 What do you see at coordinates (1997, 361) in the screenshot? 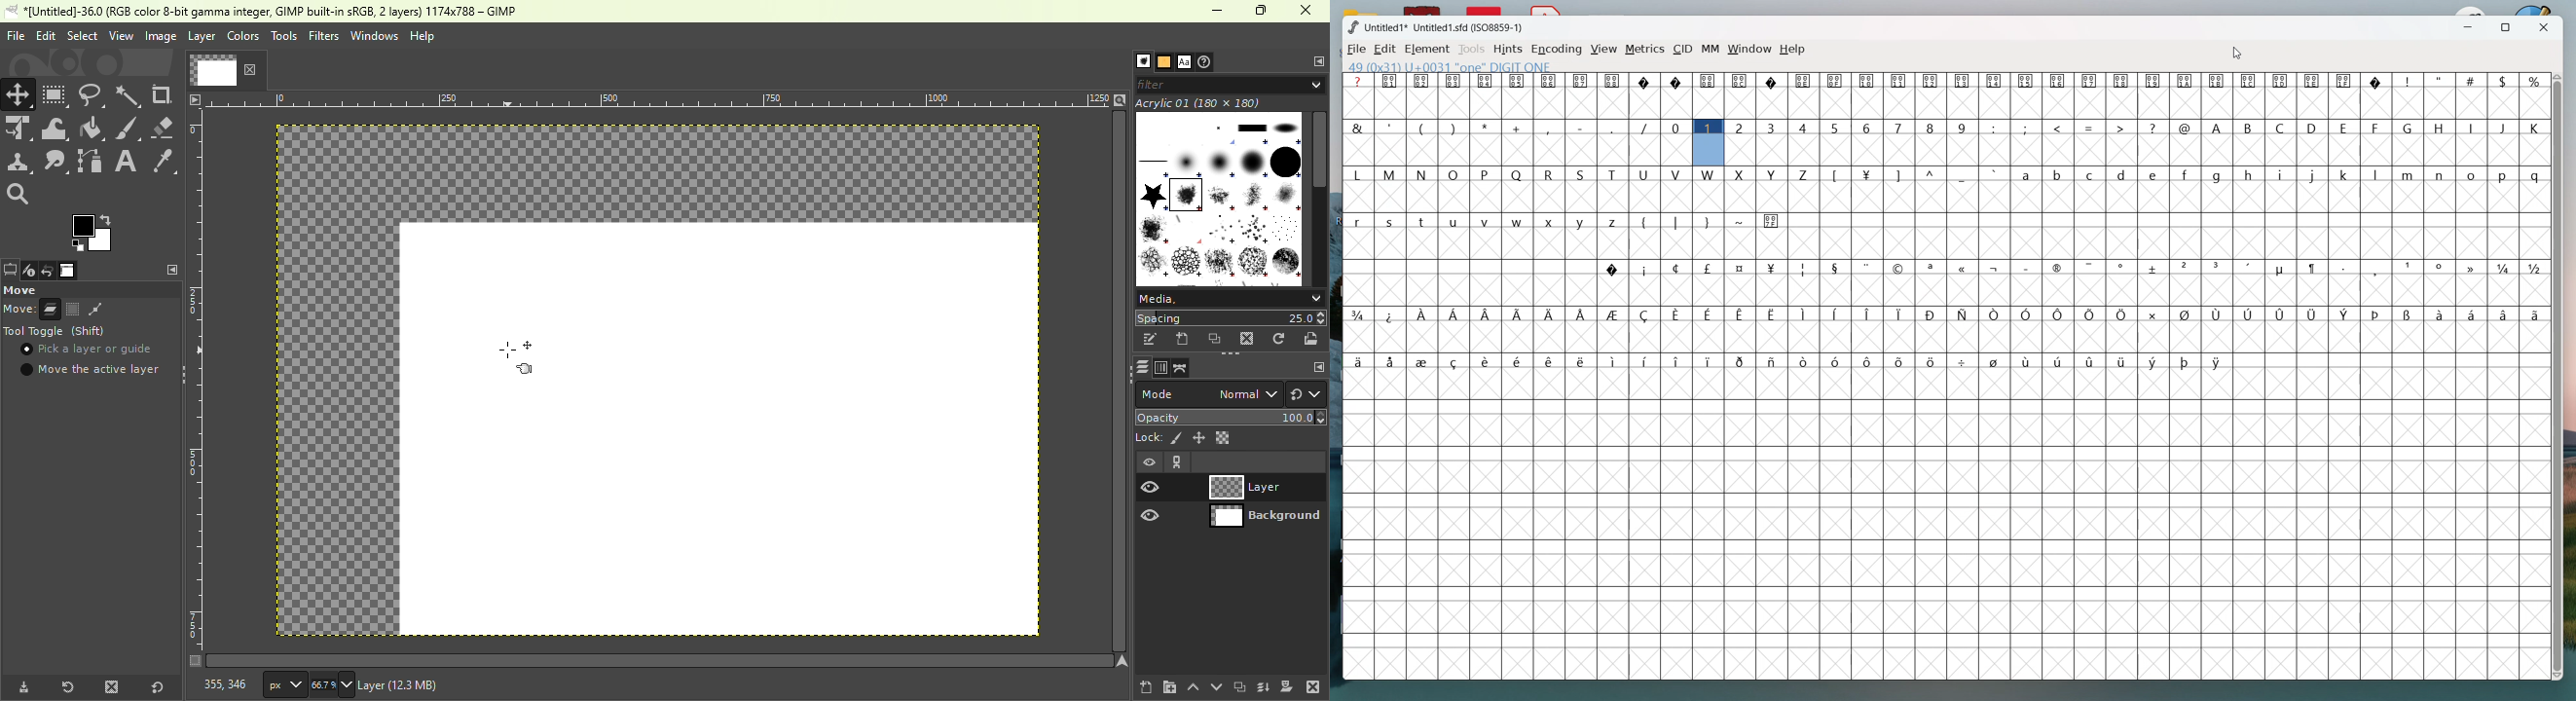
I see `symbol` at bounding box center [1997, 361].